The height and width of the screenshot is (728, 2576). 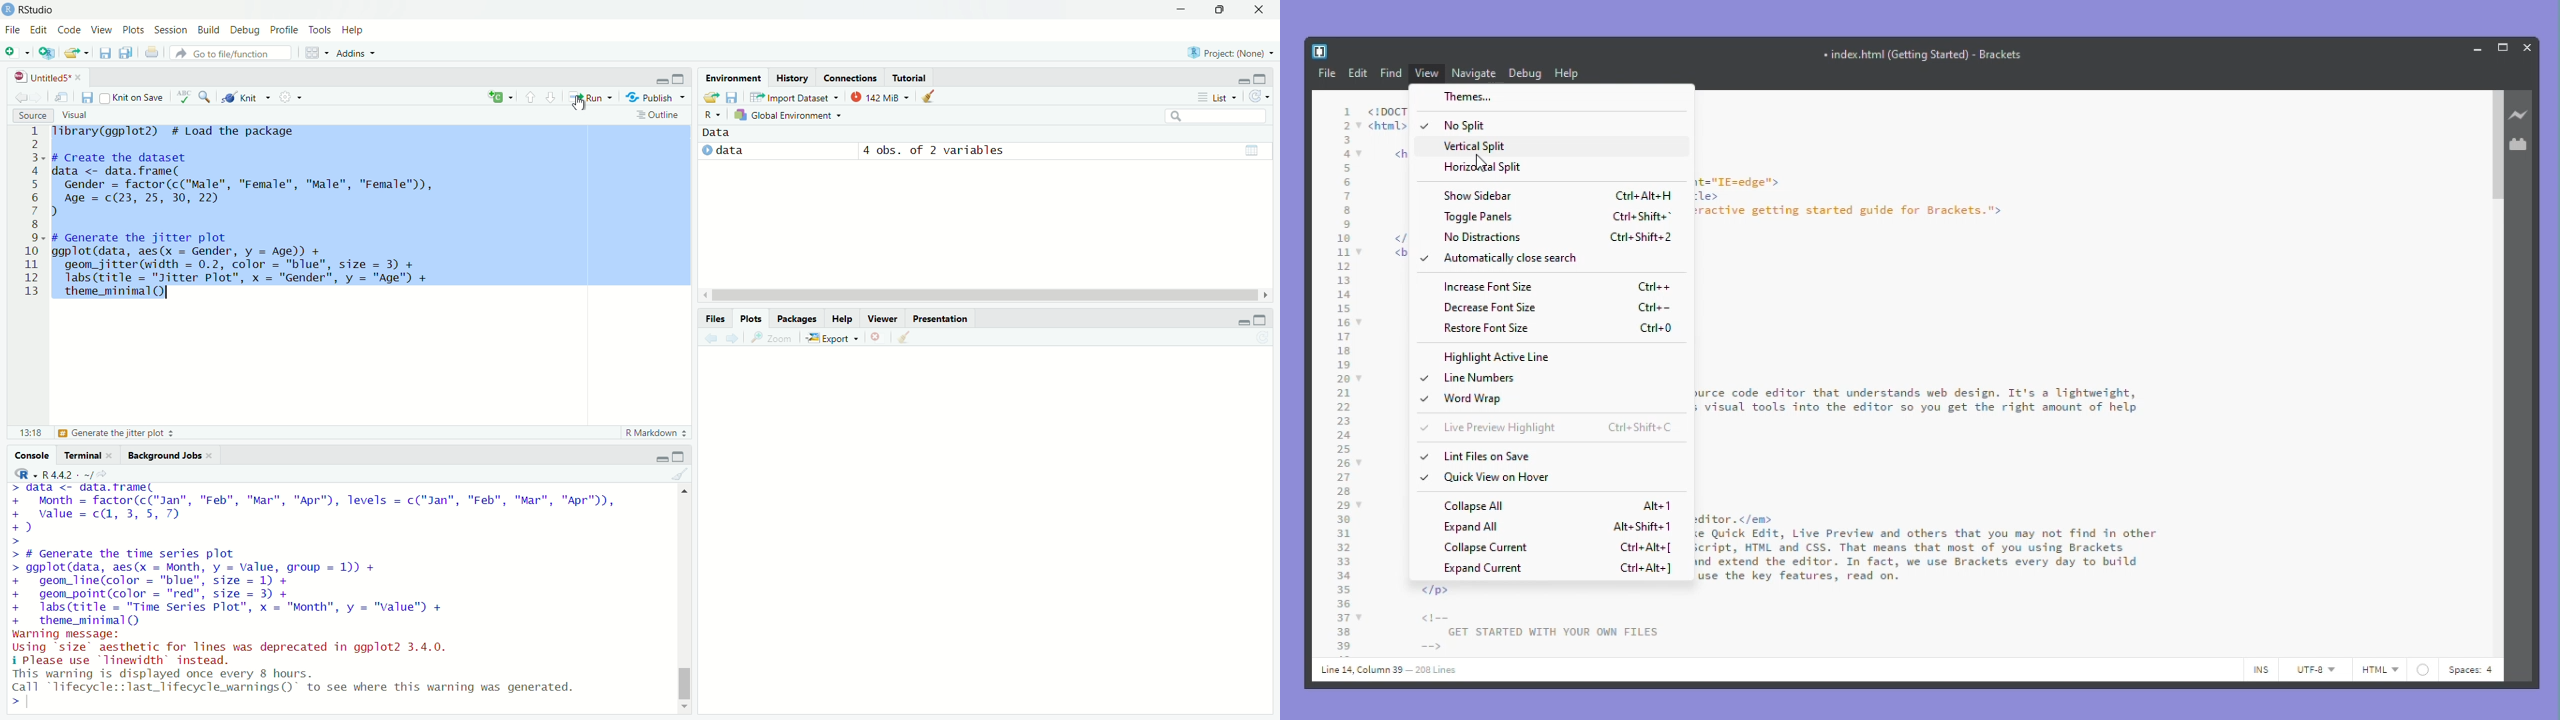 I want to click on move right, so click(x=1265, y=295).